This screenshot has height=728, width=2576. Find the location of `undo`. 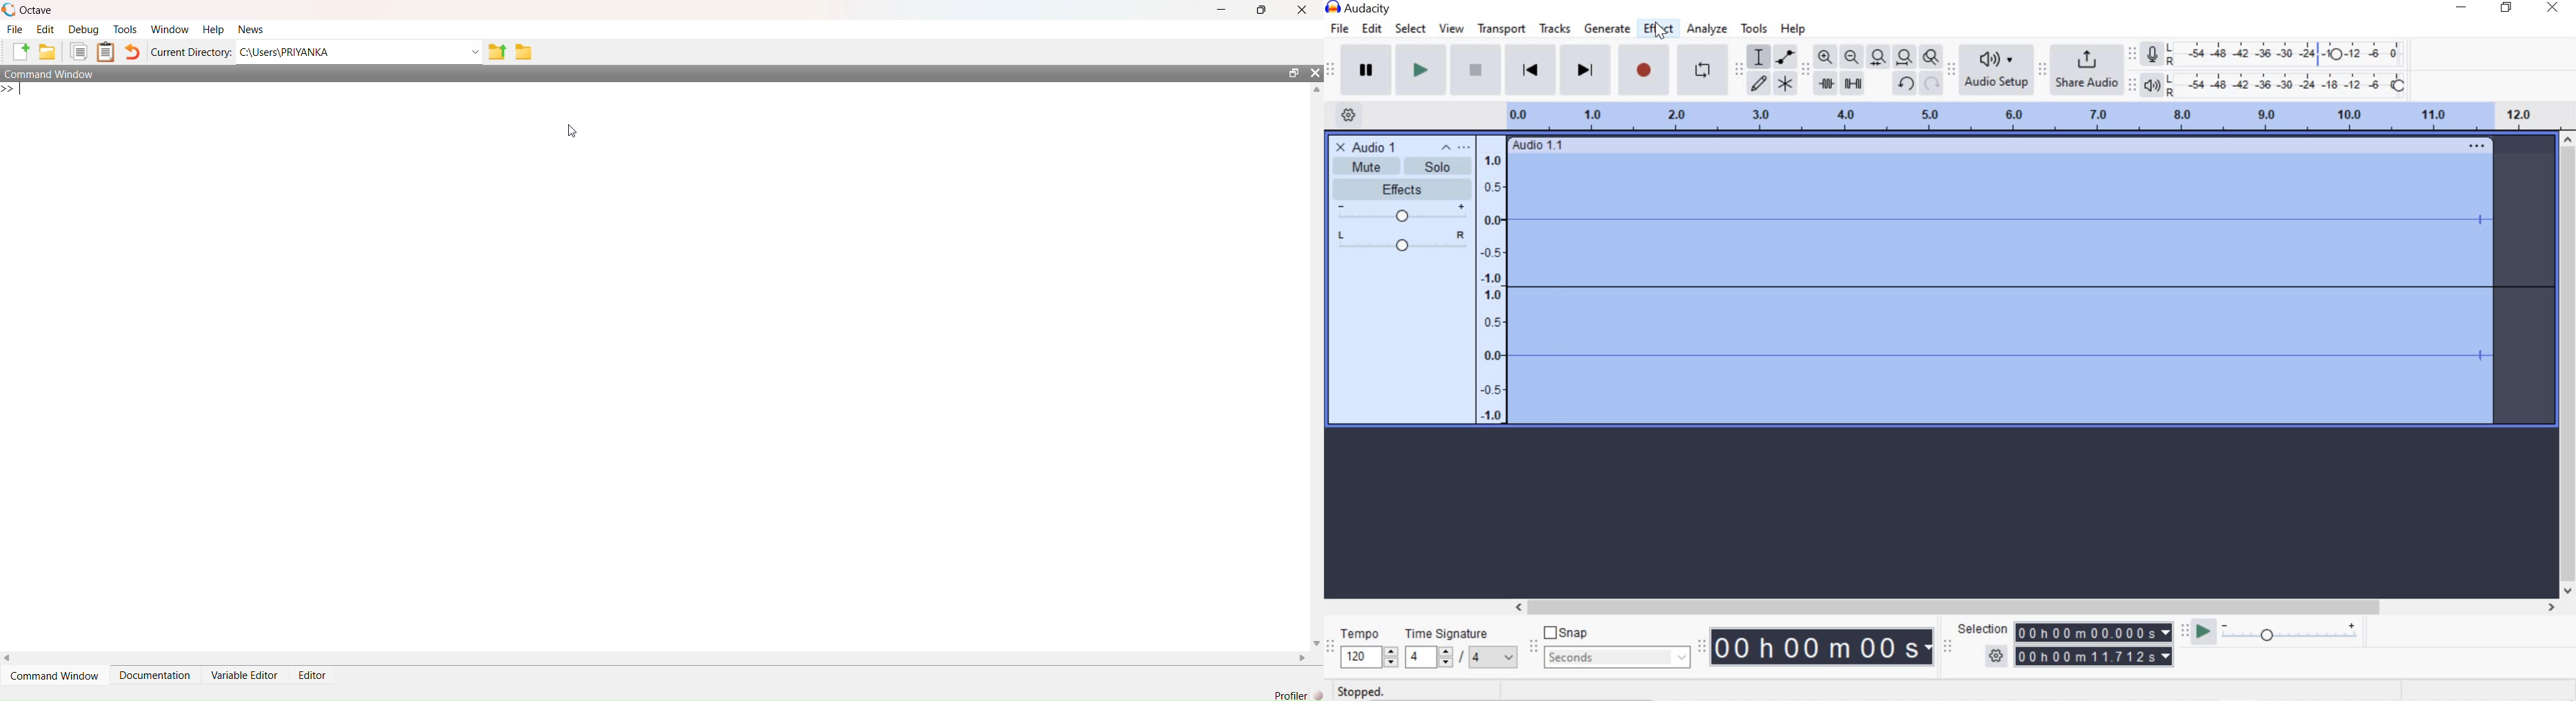

undo is located at coordinates (1906, 83).